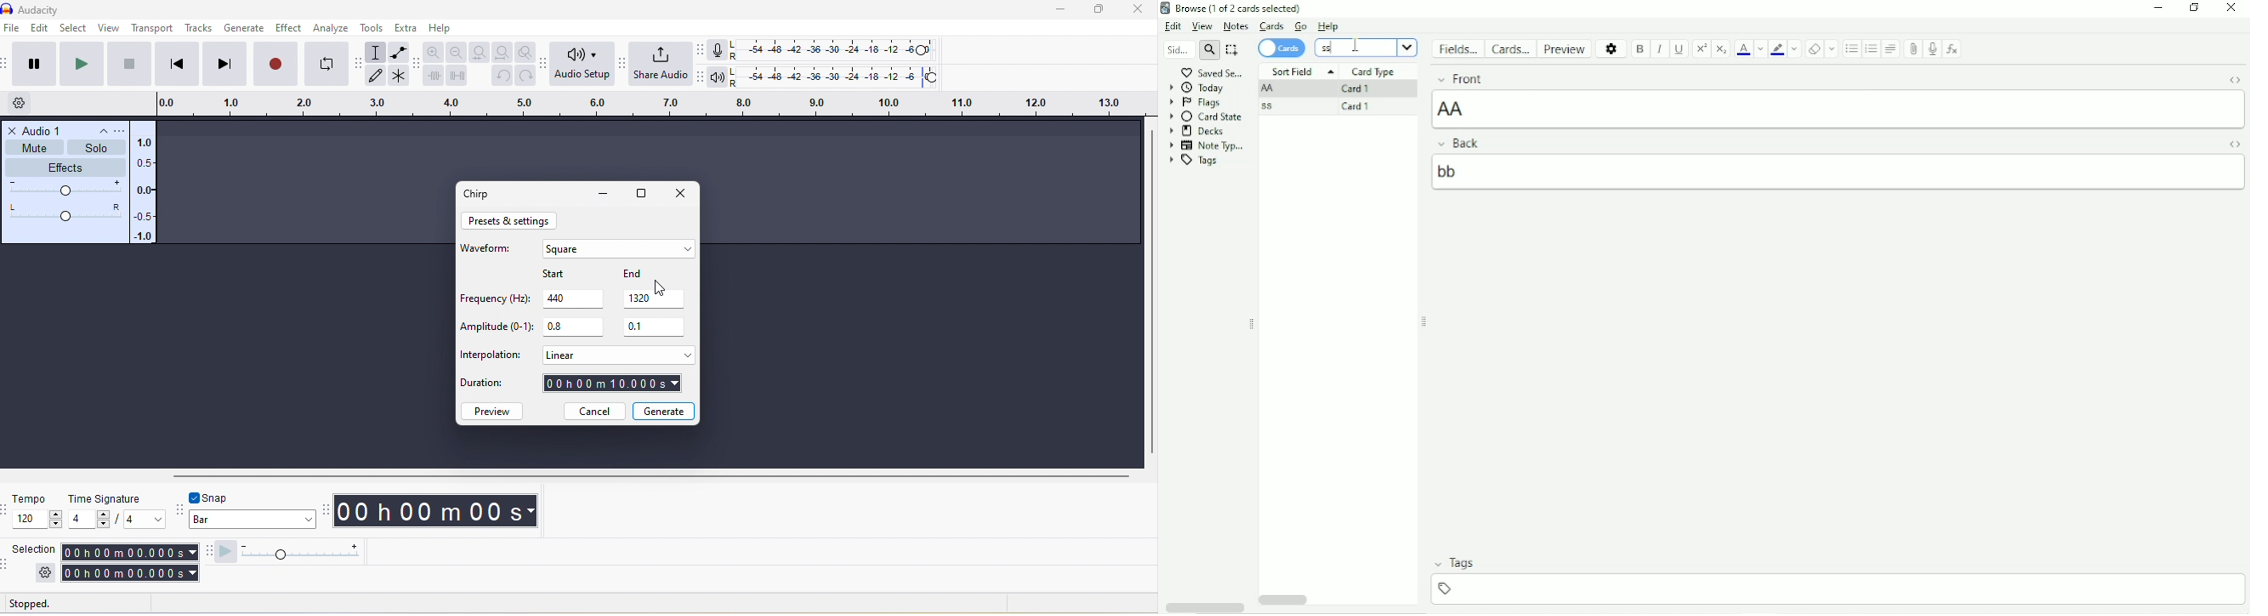 Image resolution: width=2268 pixels, height=616 pixels. I want to click on vertical scroll bar, so click(1151, 292).